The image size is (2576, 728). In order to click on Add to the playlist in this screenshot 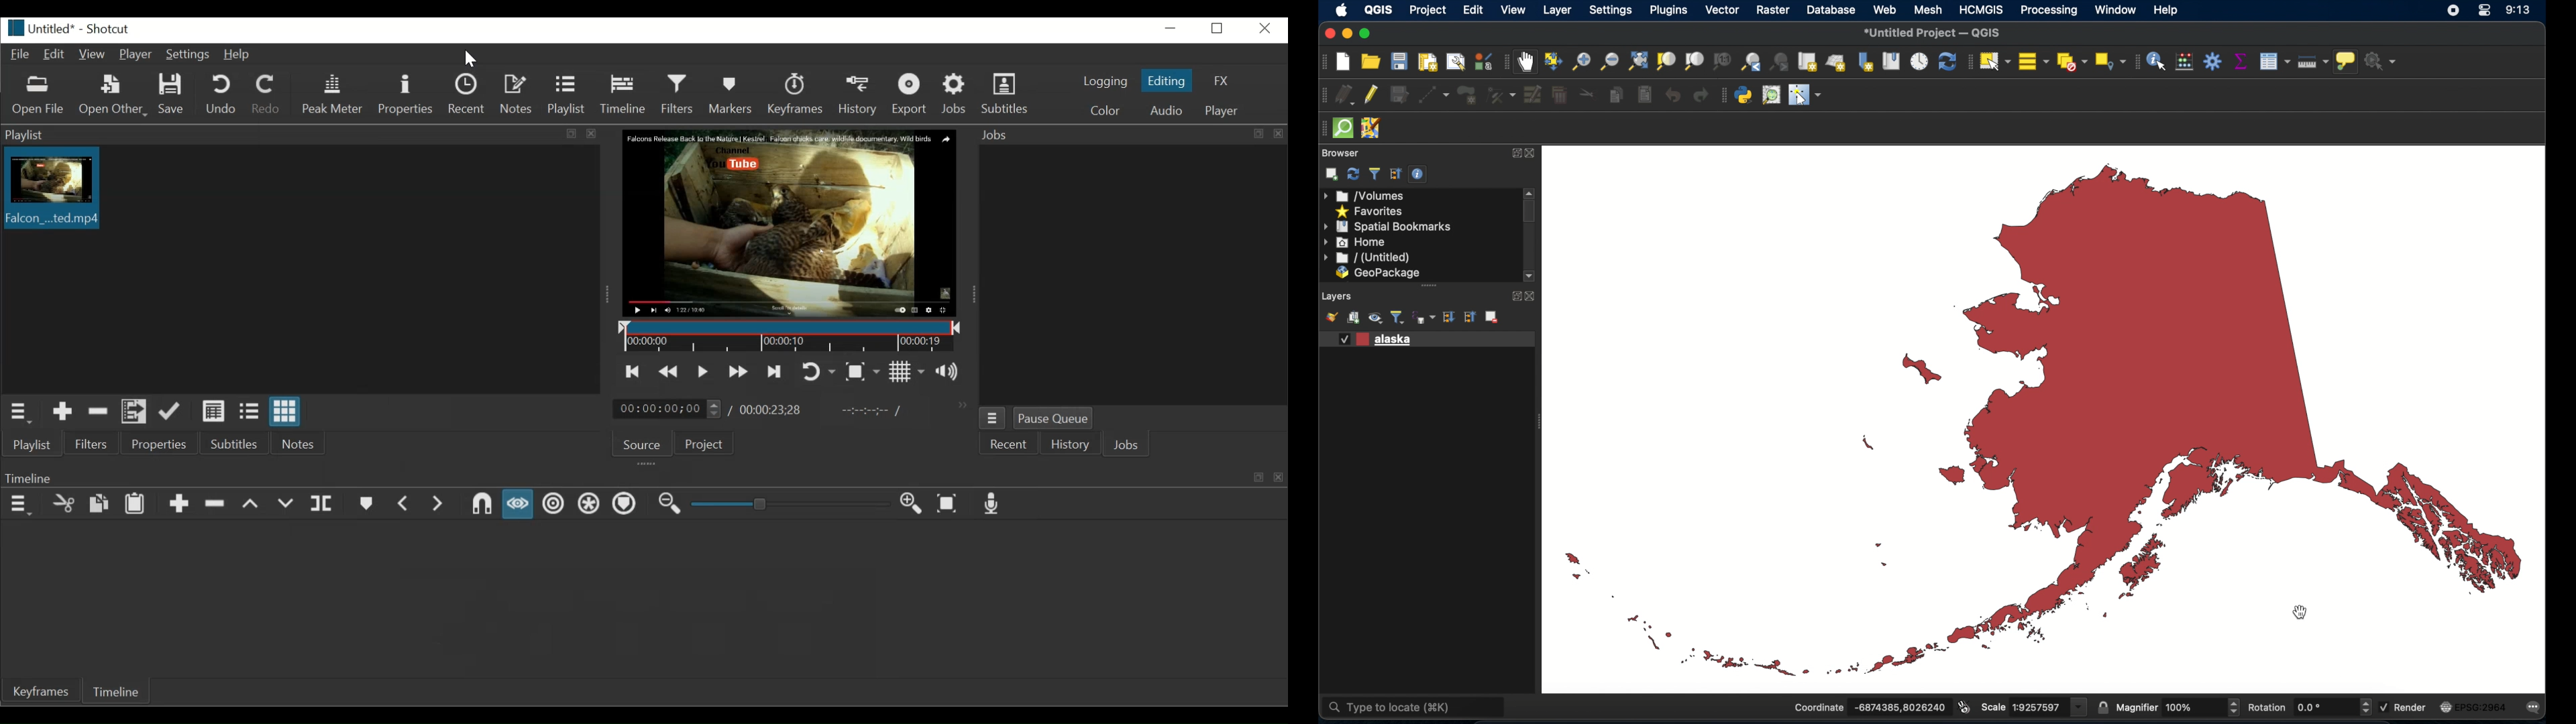, I will do `click(62, 413)`.